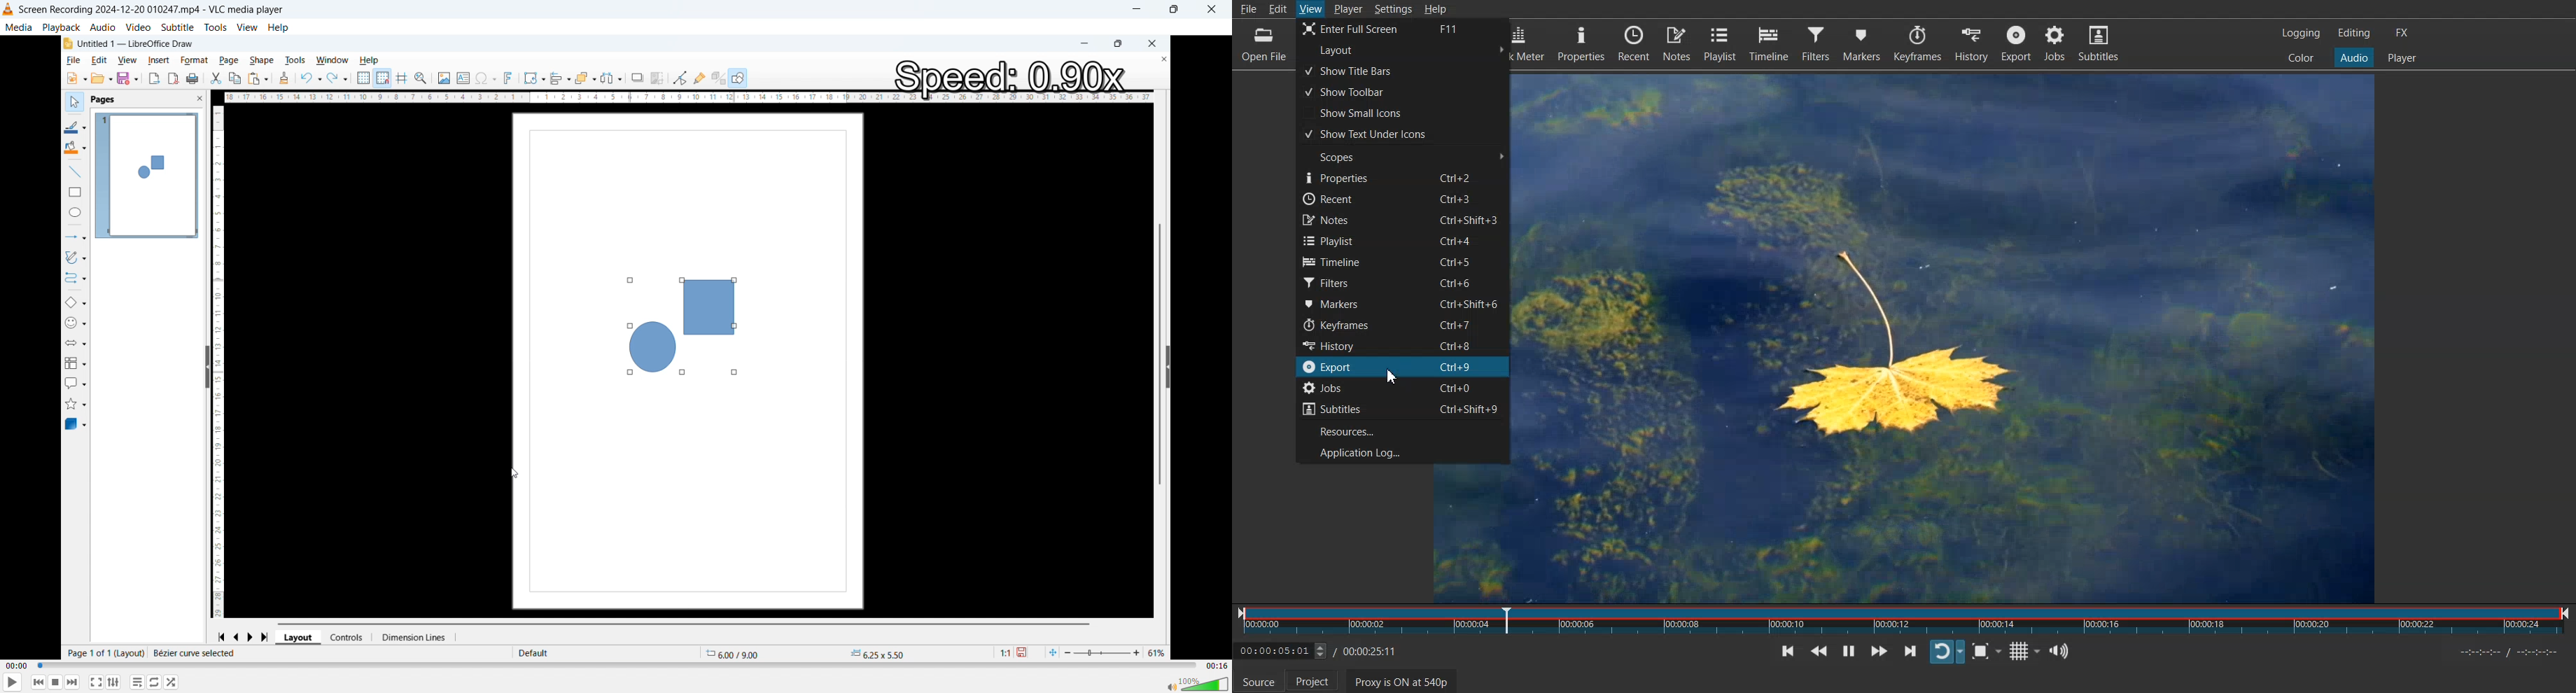 Image resolution: width=2576 pixels, height=700 pixels. I want to click on Play quickly forwards, so click(1879, 650).